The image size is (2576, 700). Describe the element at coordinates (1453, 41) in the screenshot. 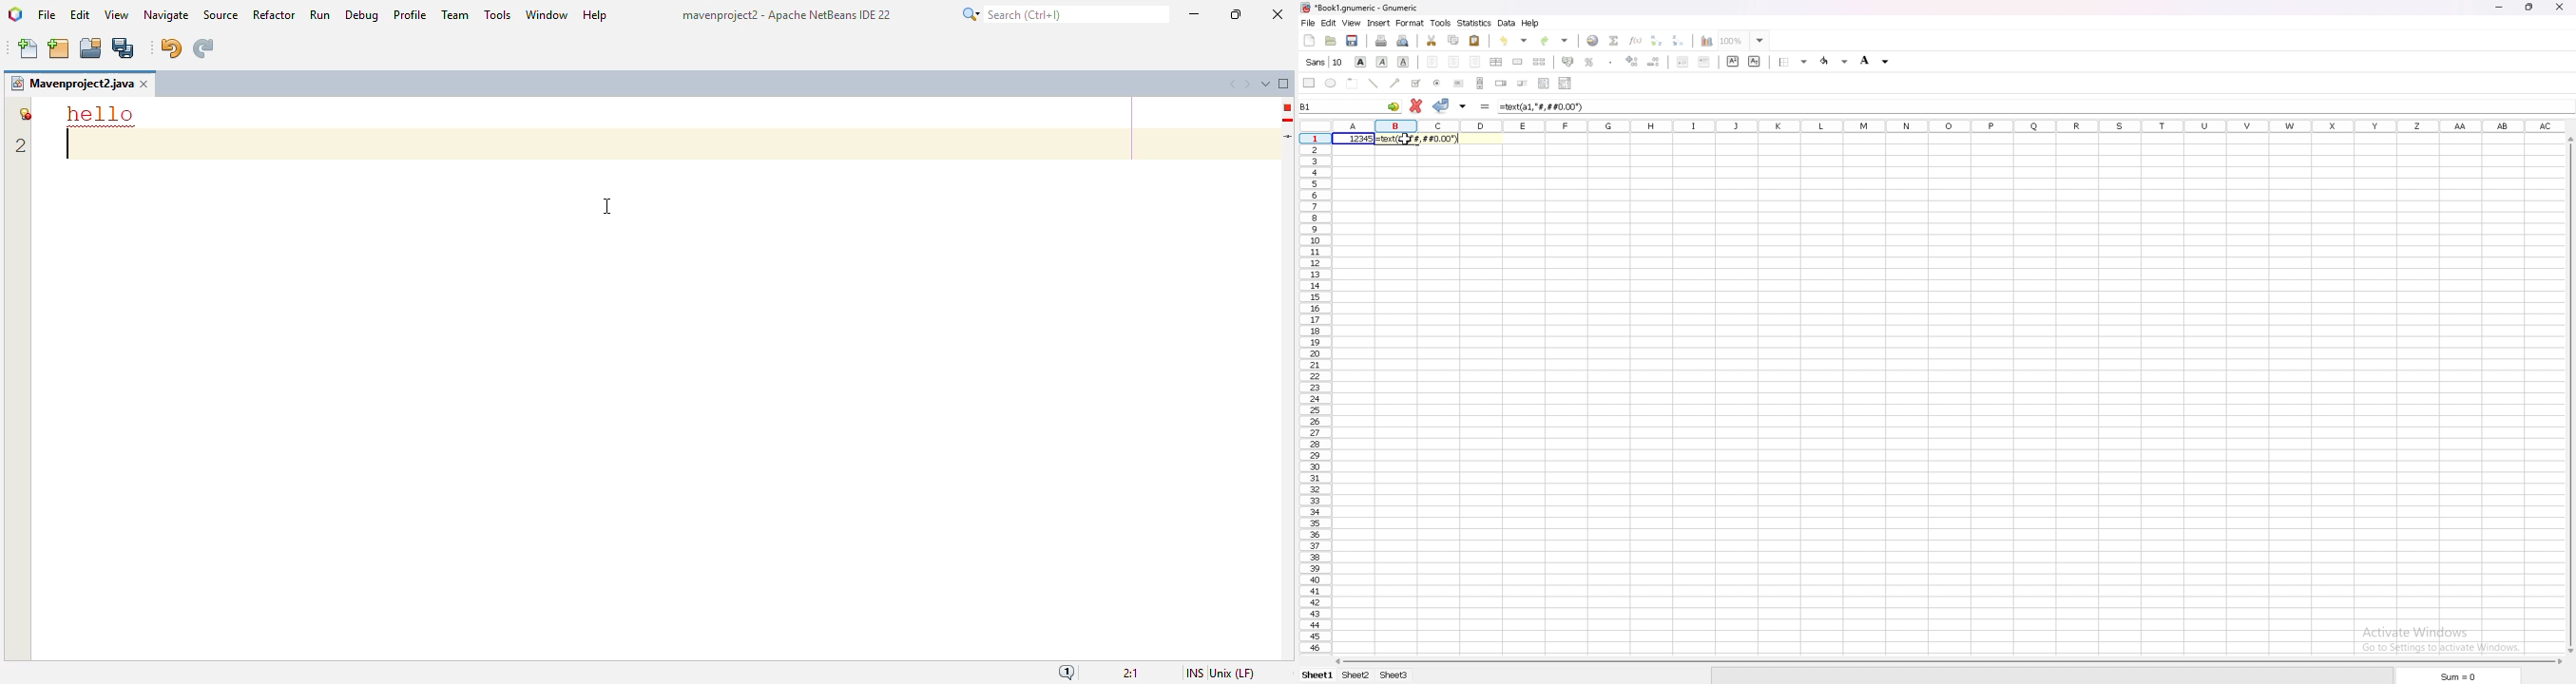

I see `copy` at that location.